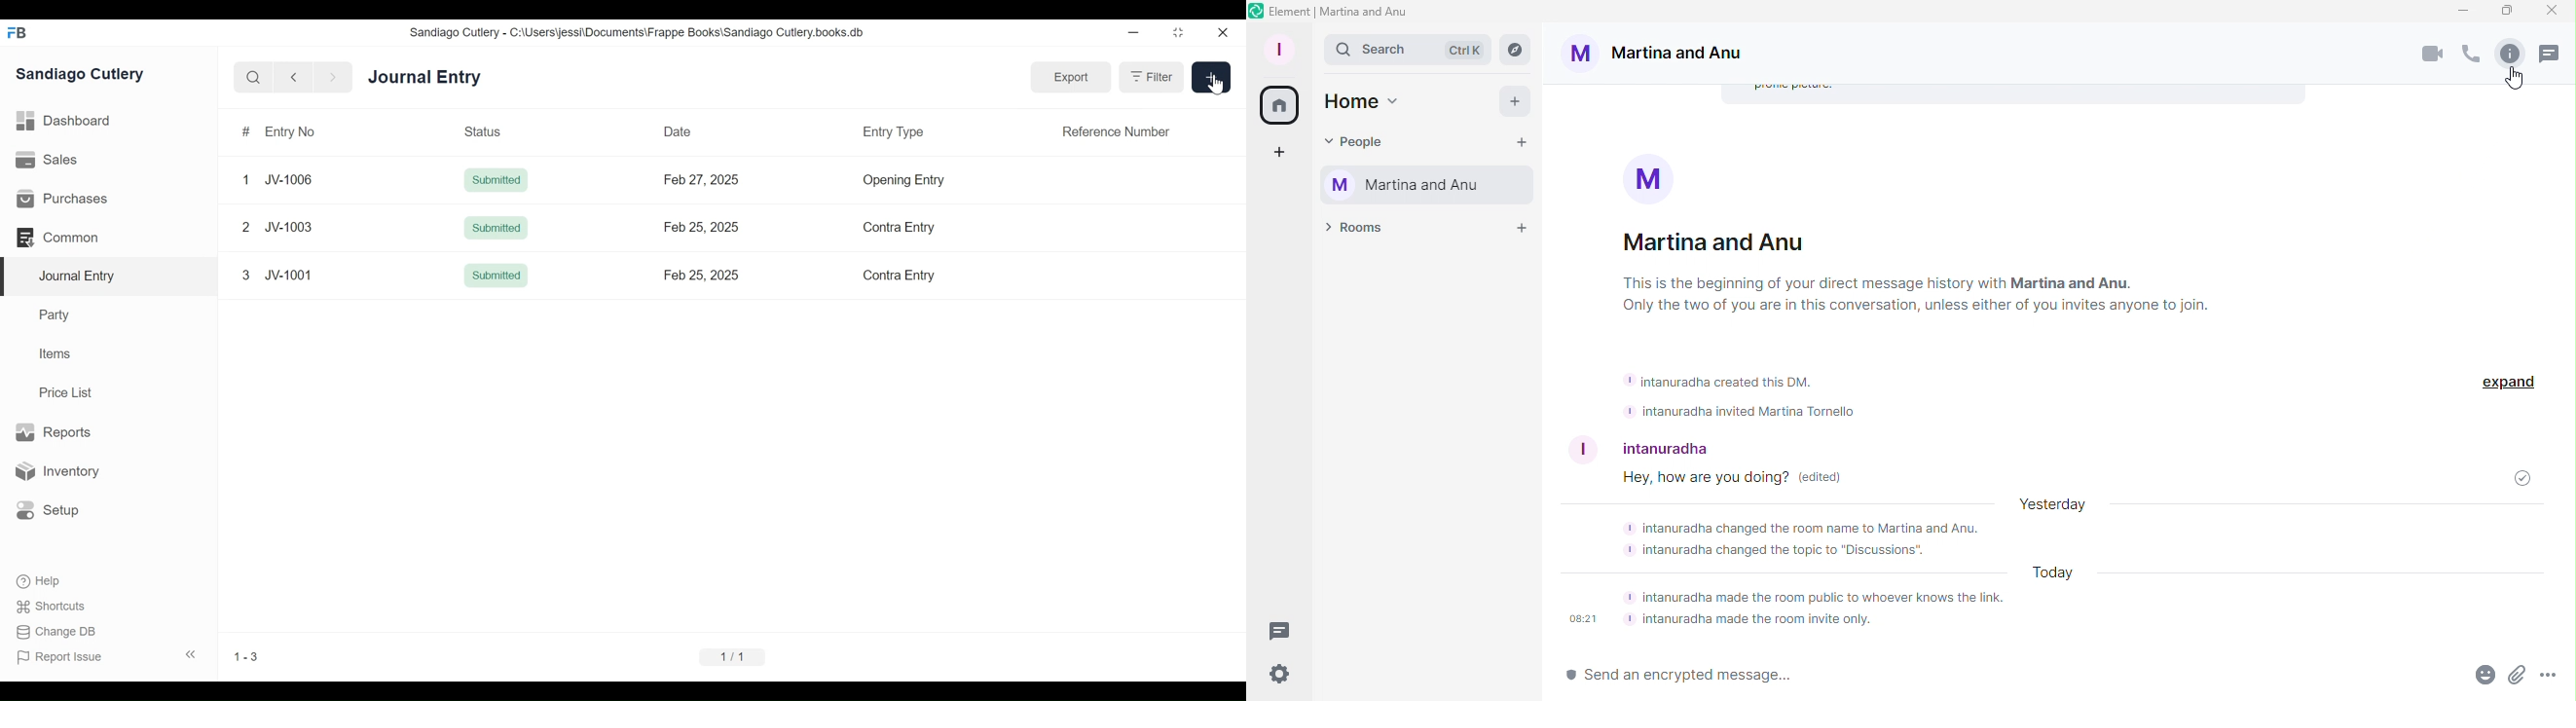 Image resolution: width=2576 pixels, height=728 pixels. I want to click on Reference Number, so click(1117, 130).